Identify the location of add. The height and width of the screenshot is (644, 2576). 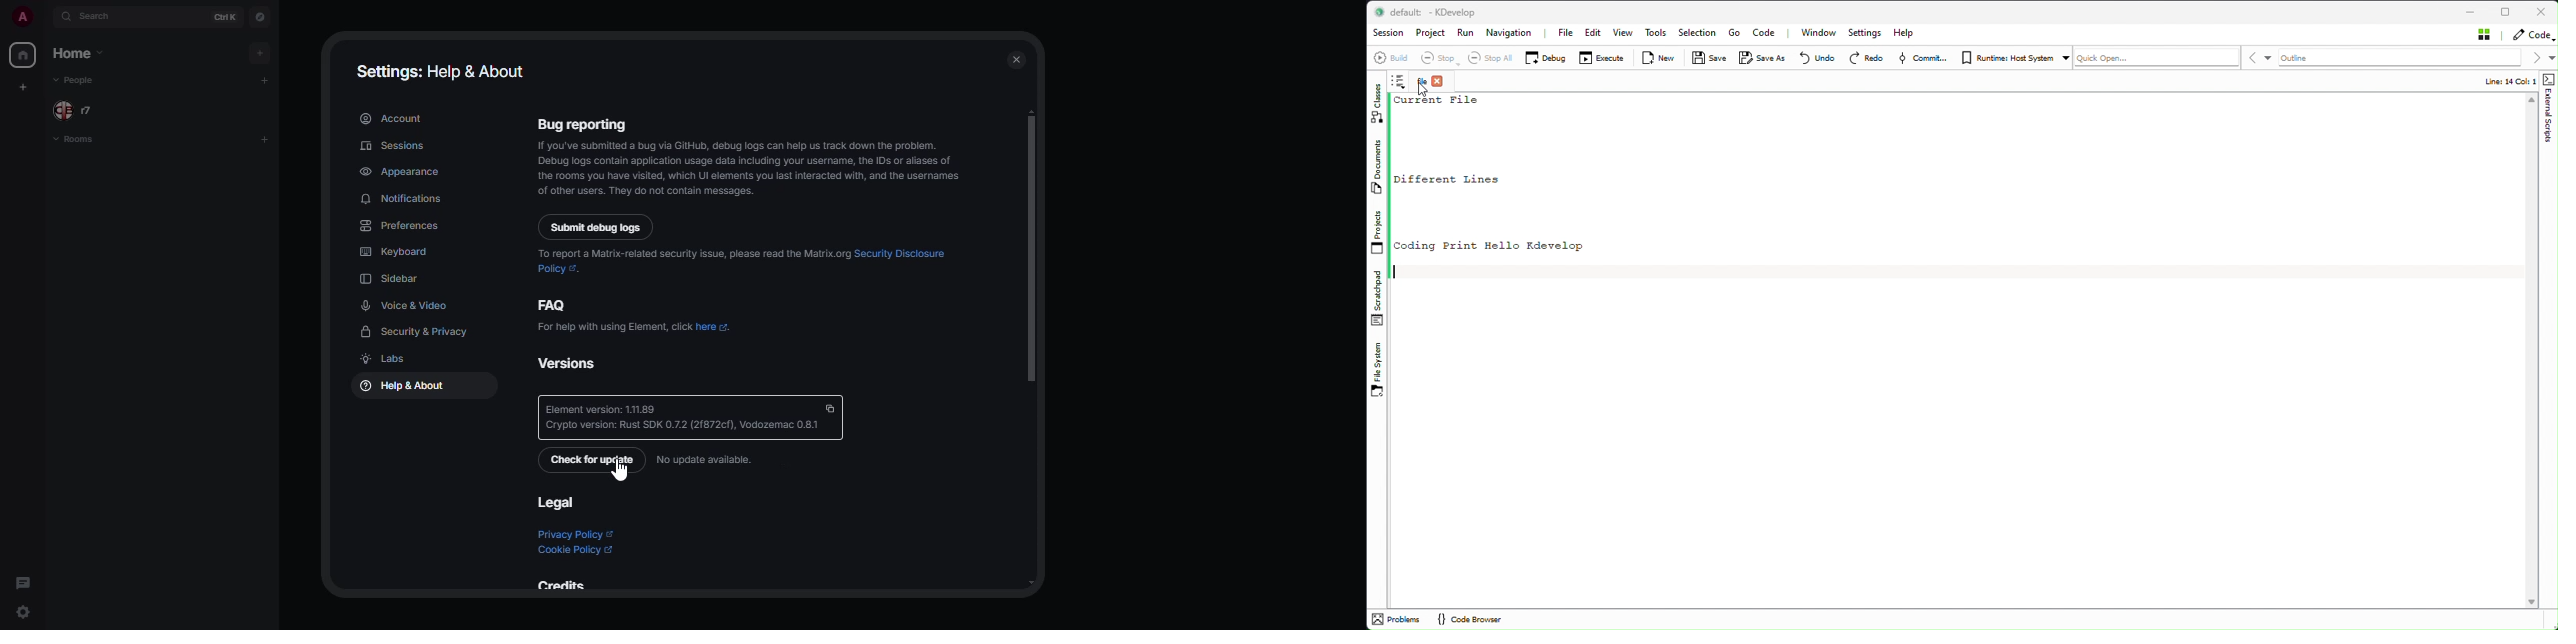
(264, 81).